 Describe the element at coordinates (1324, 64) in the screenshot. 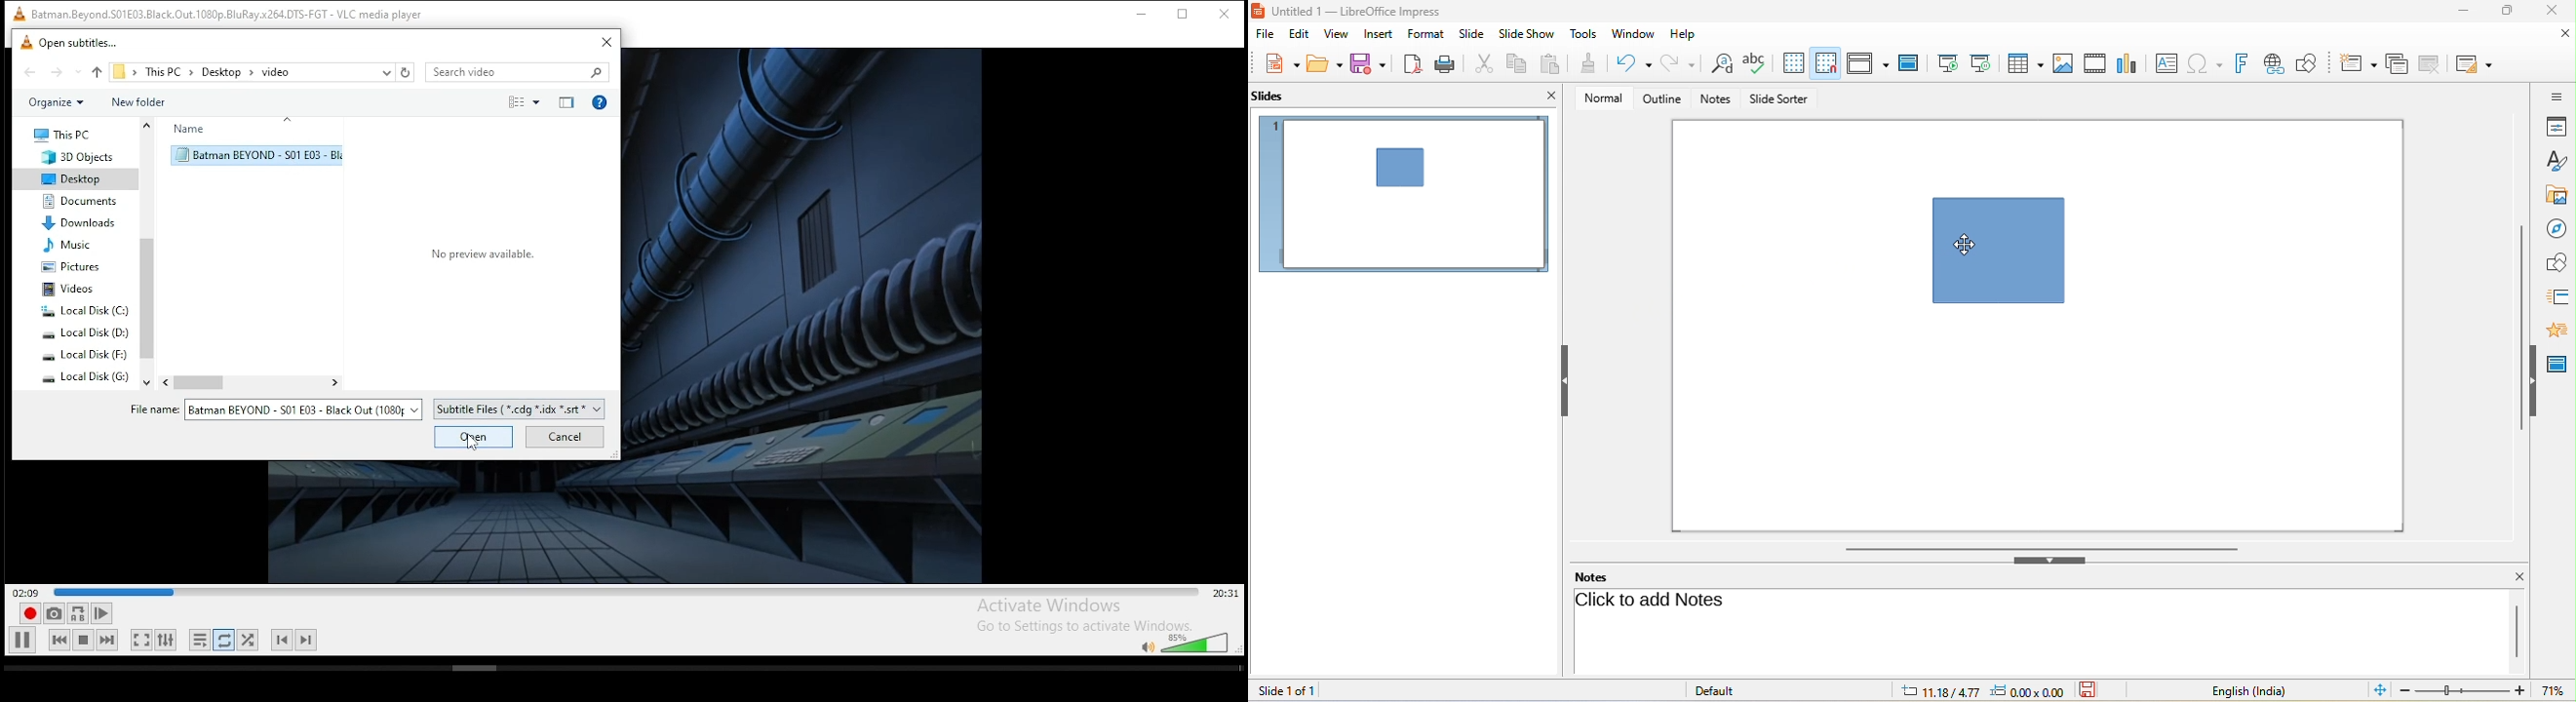

I see `open` at that location.